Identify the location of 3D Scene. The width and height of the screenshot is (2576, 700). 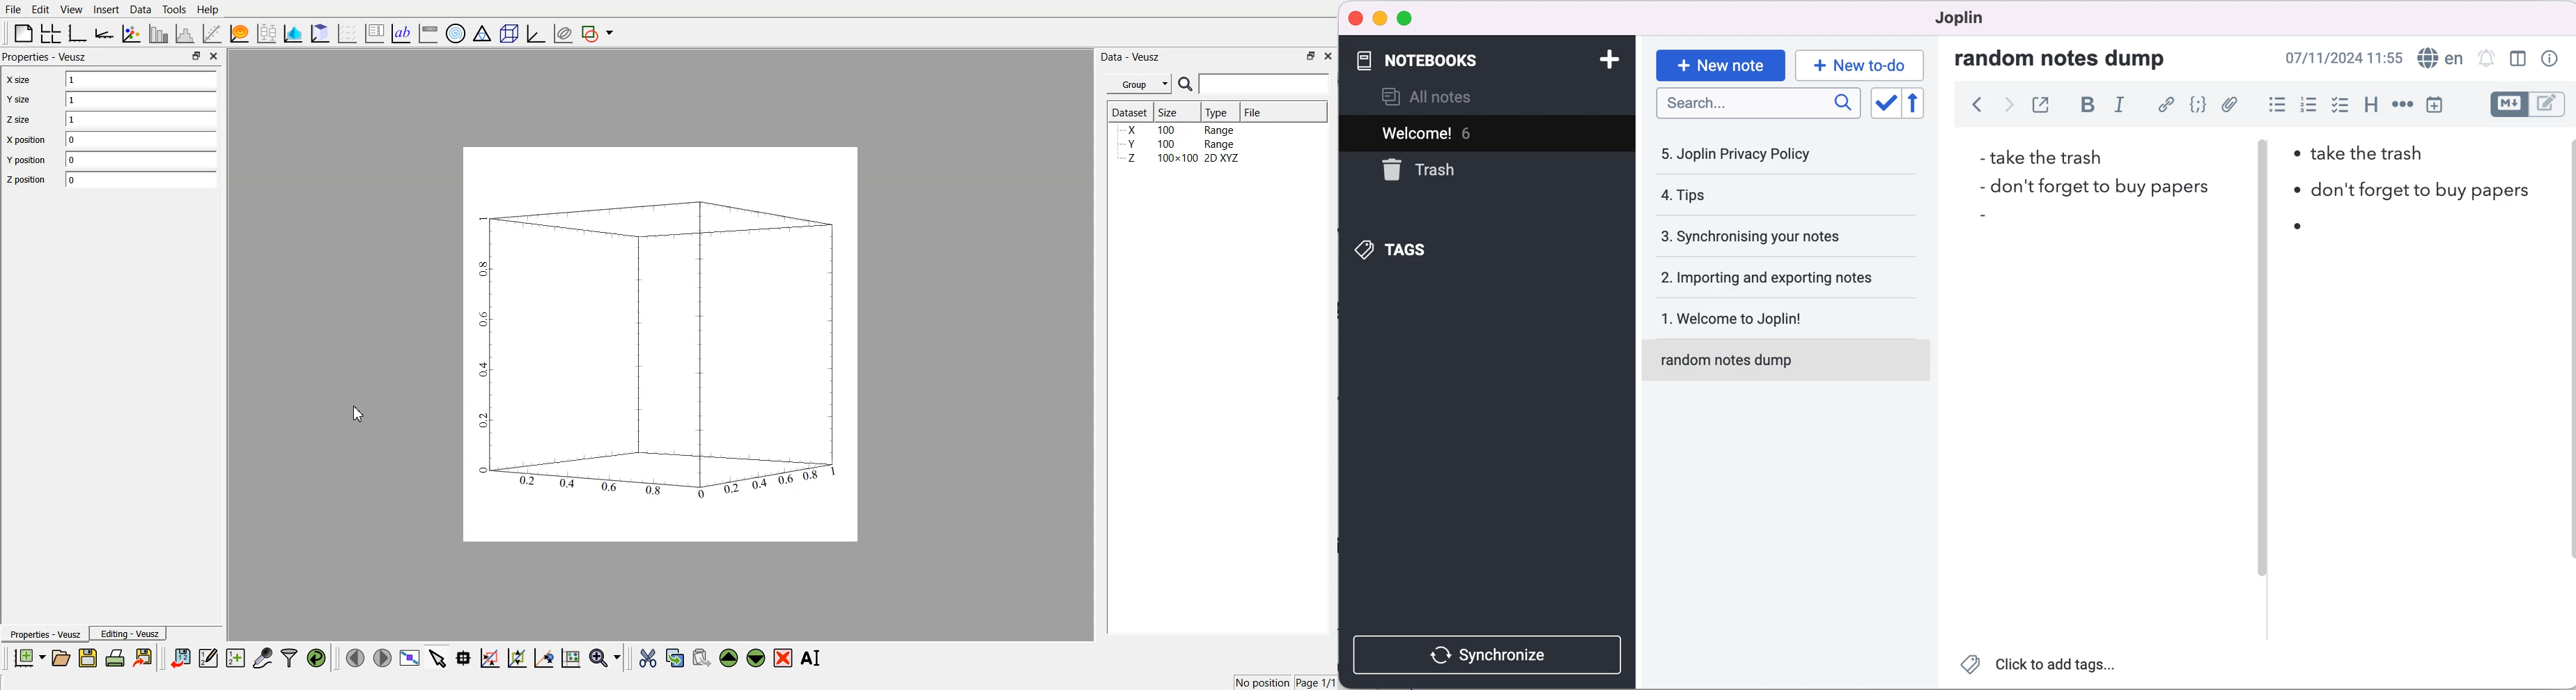
(509, 34).